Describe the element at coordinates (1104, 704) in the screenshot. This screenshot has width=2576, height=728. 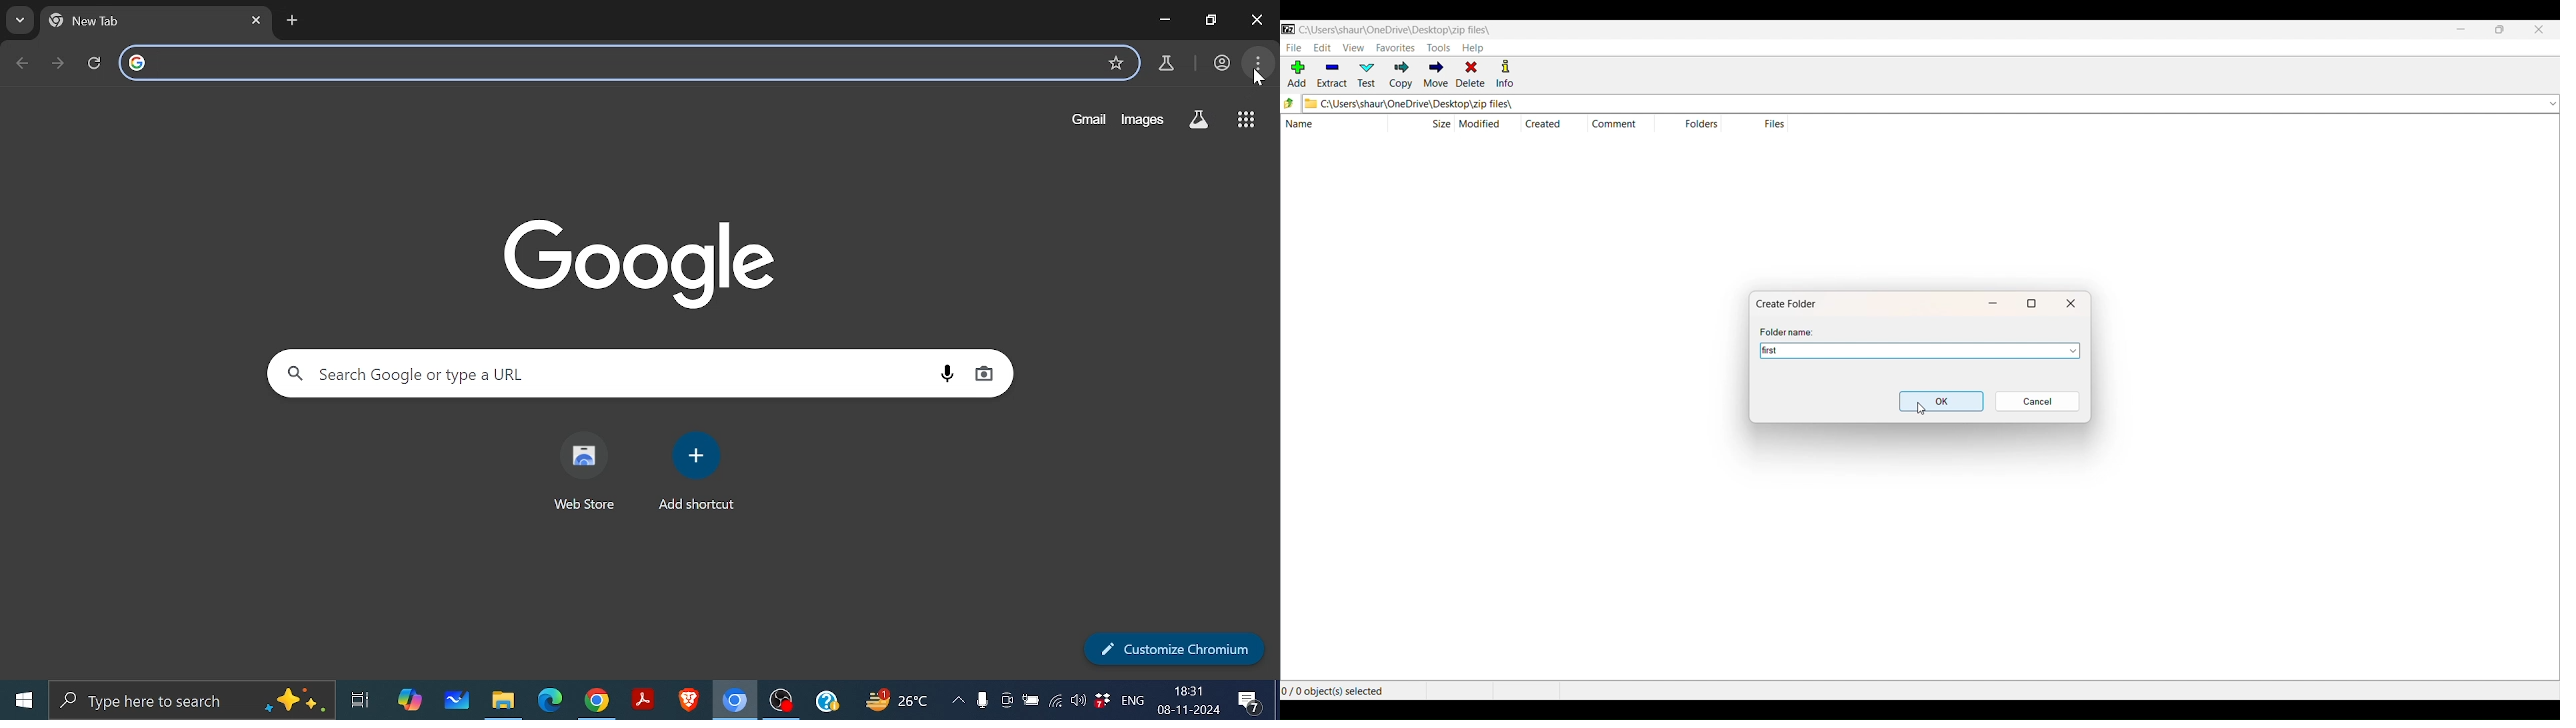
I see `dropbox` at that location.